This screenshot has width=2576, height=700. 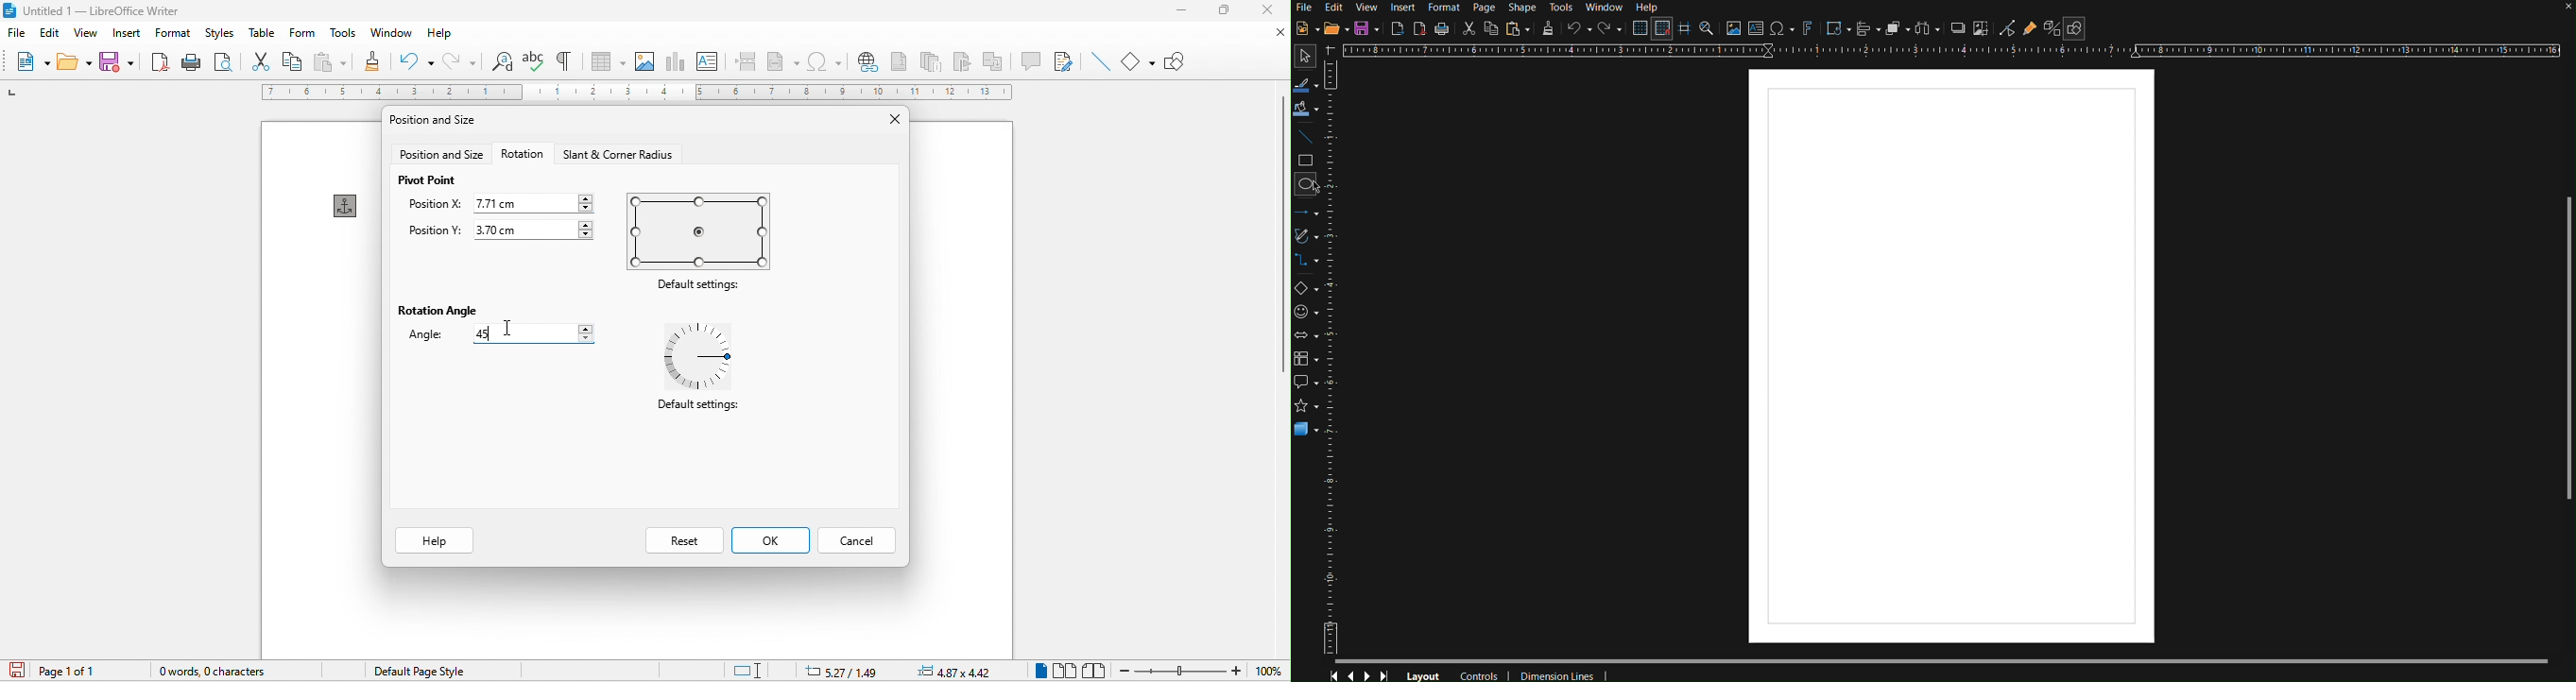 I want to click on redo, so click(x=463, y=63).